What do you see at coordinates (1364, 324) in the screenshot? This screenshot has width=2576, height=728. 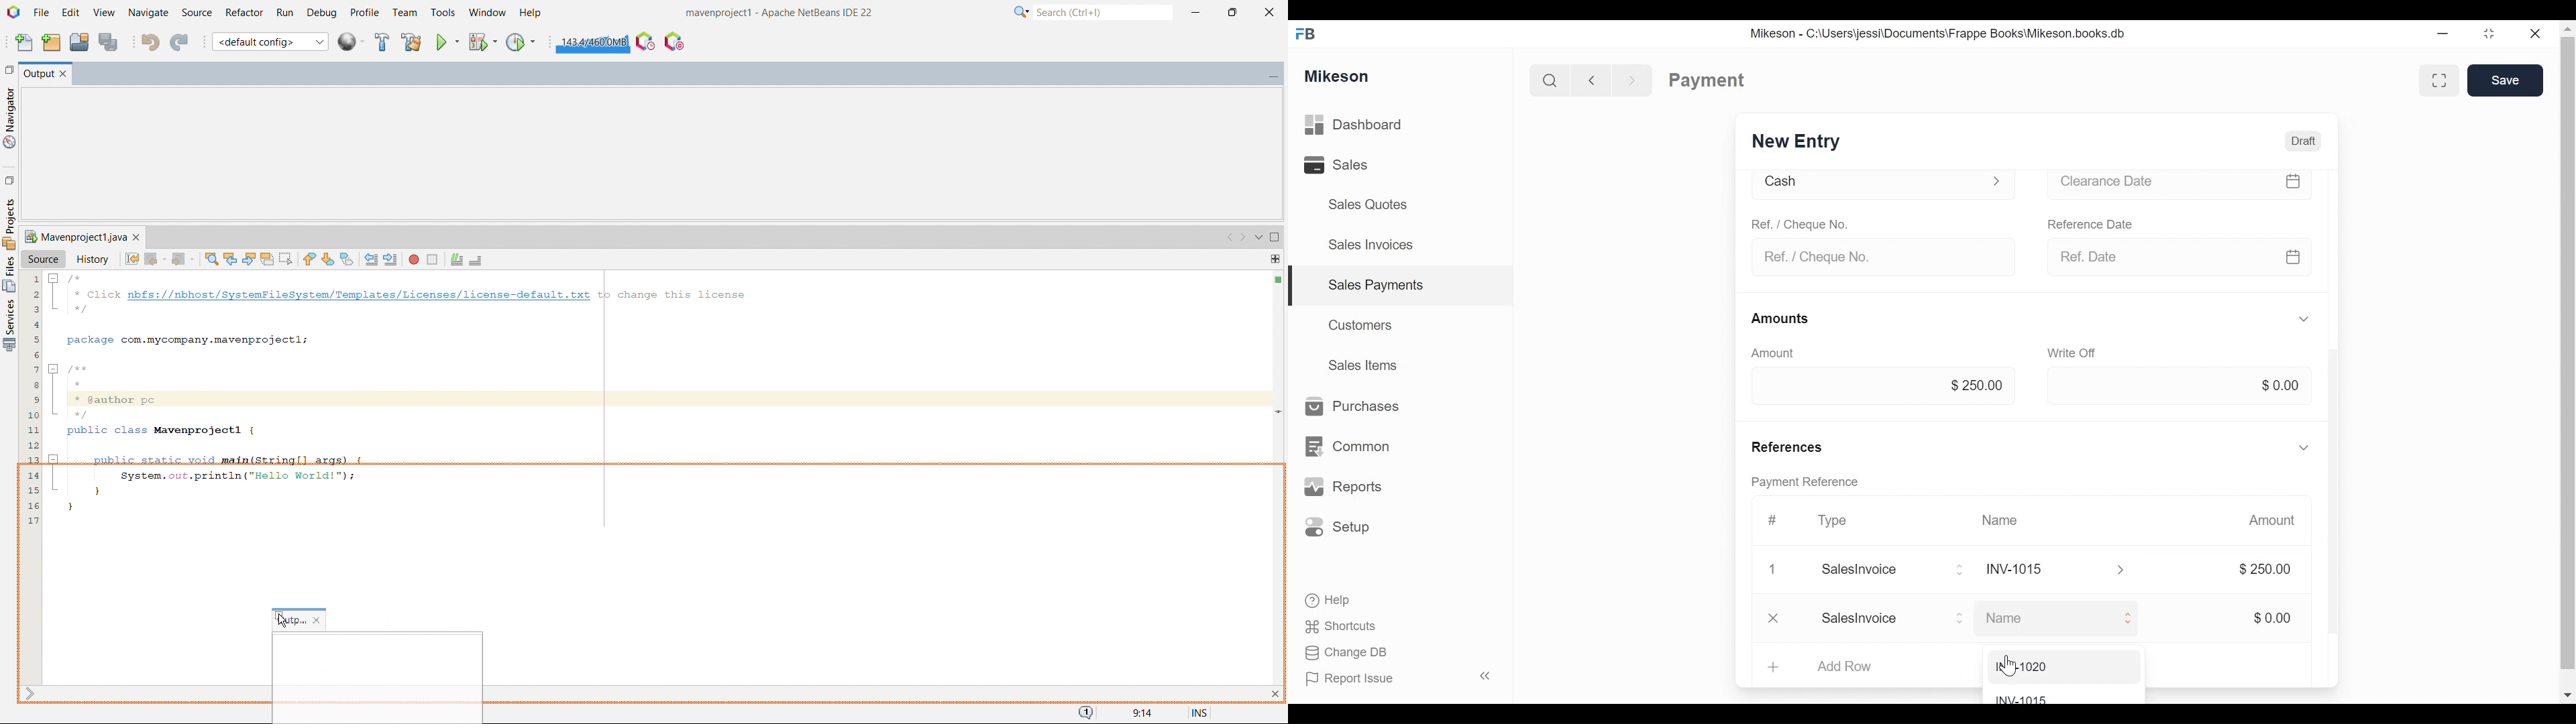 I see `Customers` at bounding box center [1364, 324].